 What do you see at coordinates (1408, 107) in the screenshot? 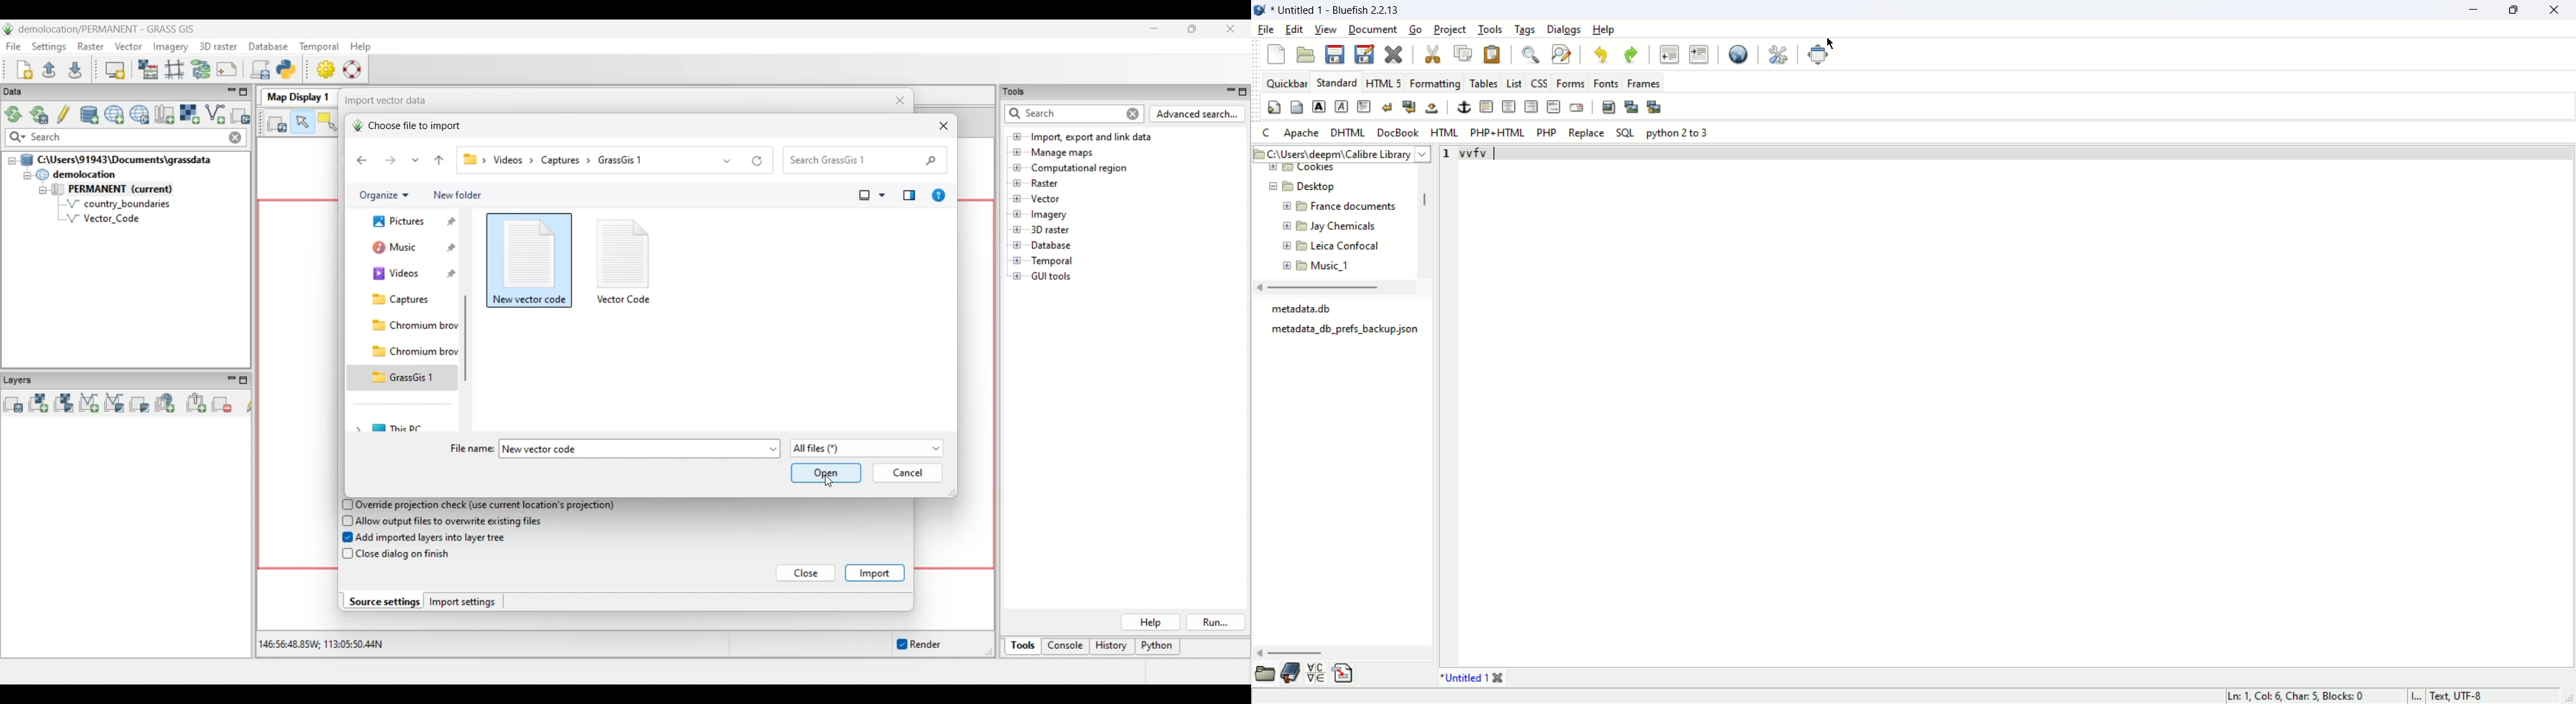
I see `break and clear` at bounding box center [1408, 107].